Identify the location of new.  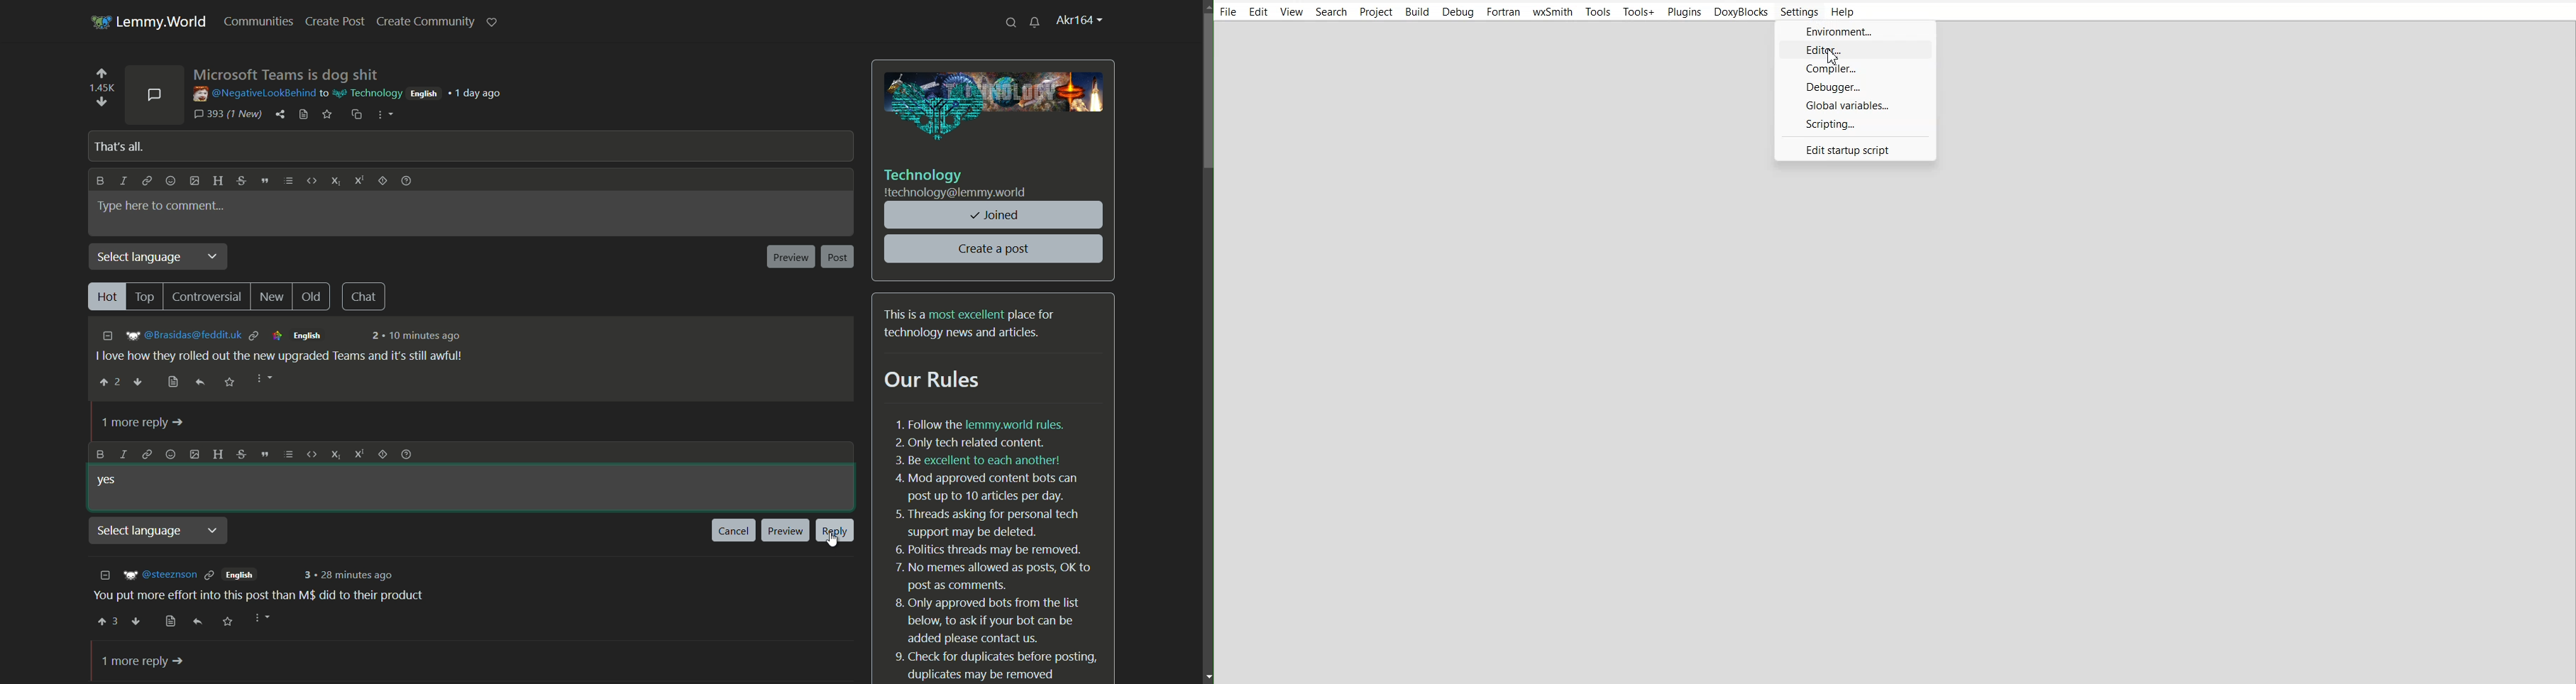
(273, 298).